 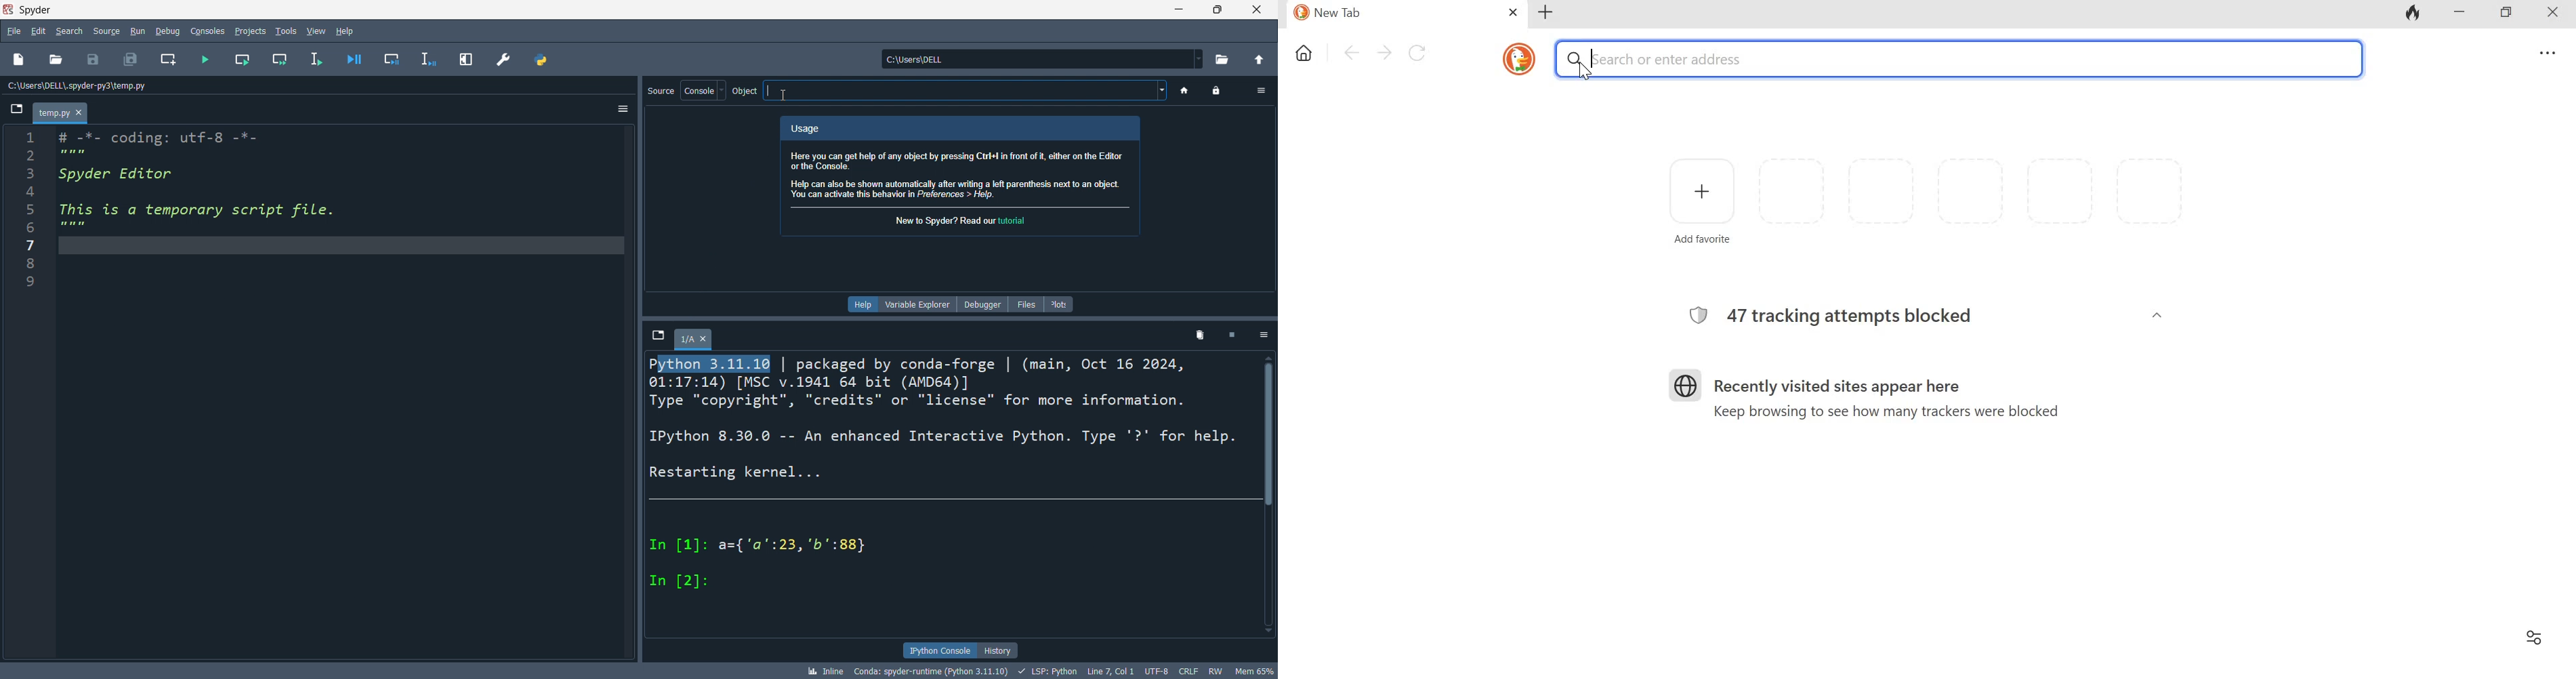 What do you see at coordinates (830, 671) in the screenshot?
I see `inline` at bounding box center [830, 671].